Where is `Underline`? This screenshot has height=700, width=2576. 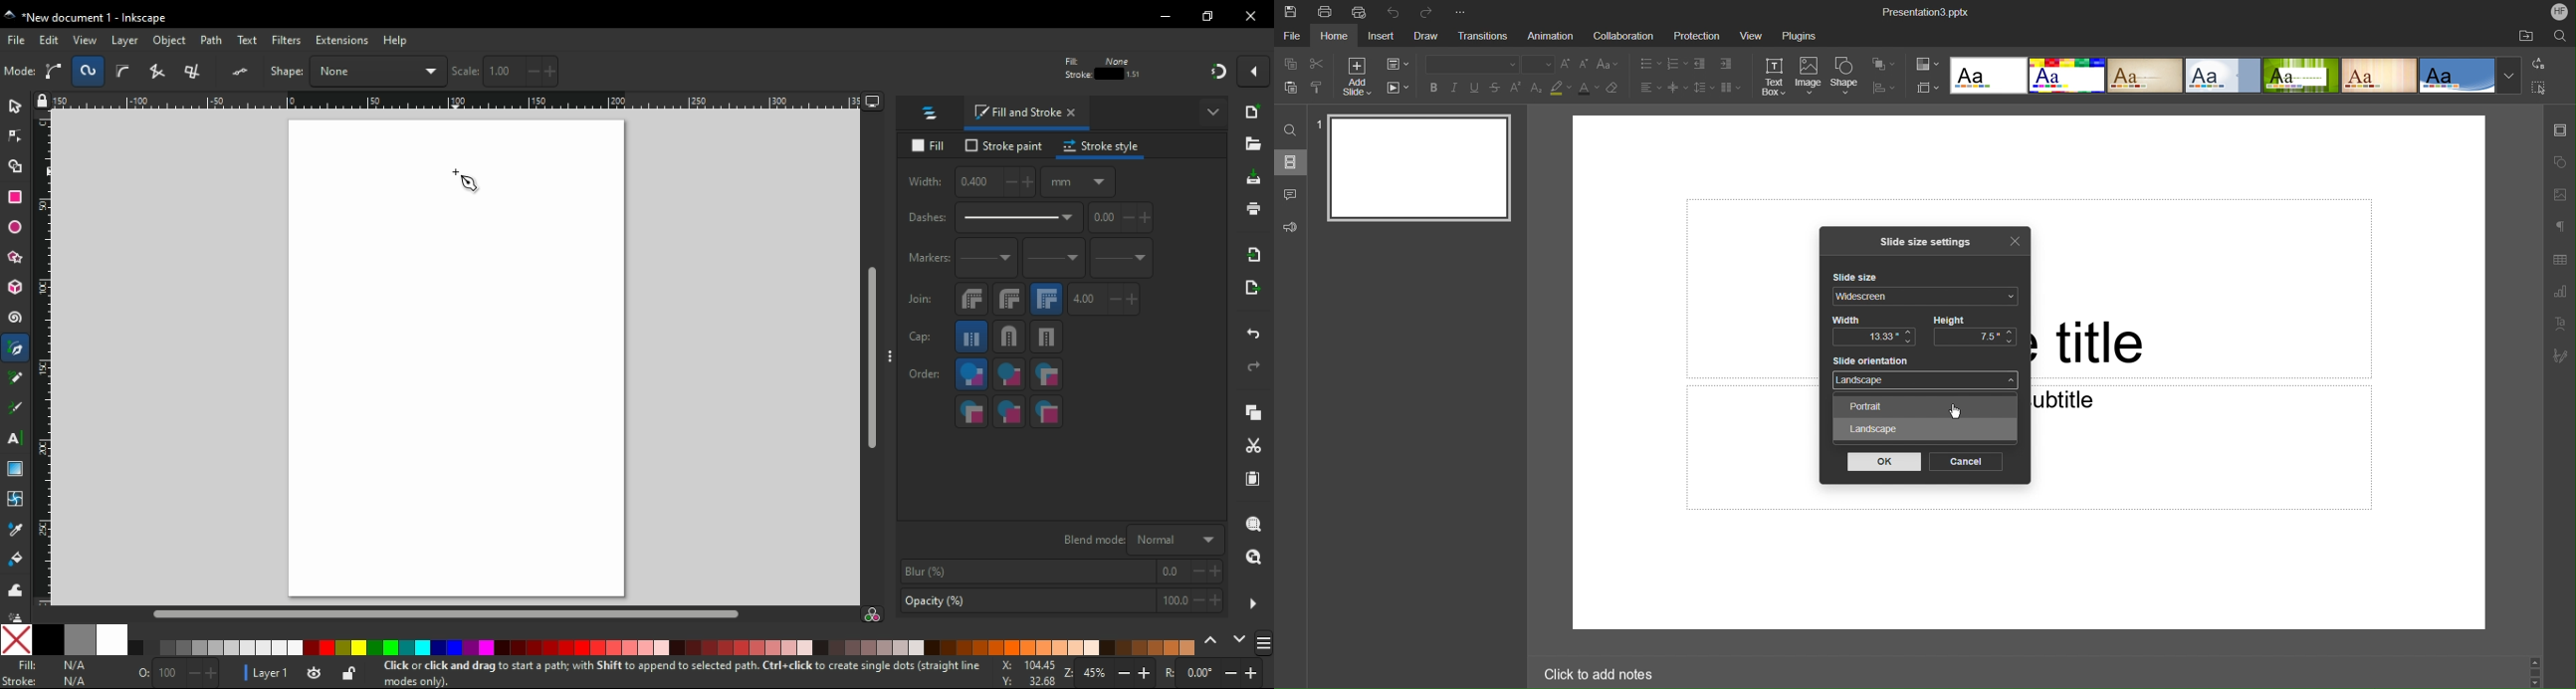 Underline is located at coordinates (1476, 88).